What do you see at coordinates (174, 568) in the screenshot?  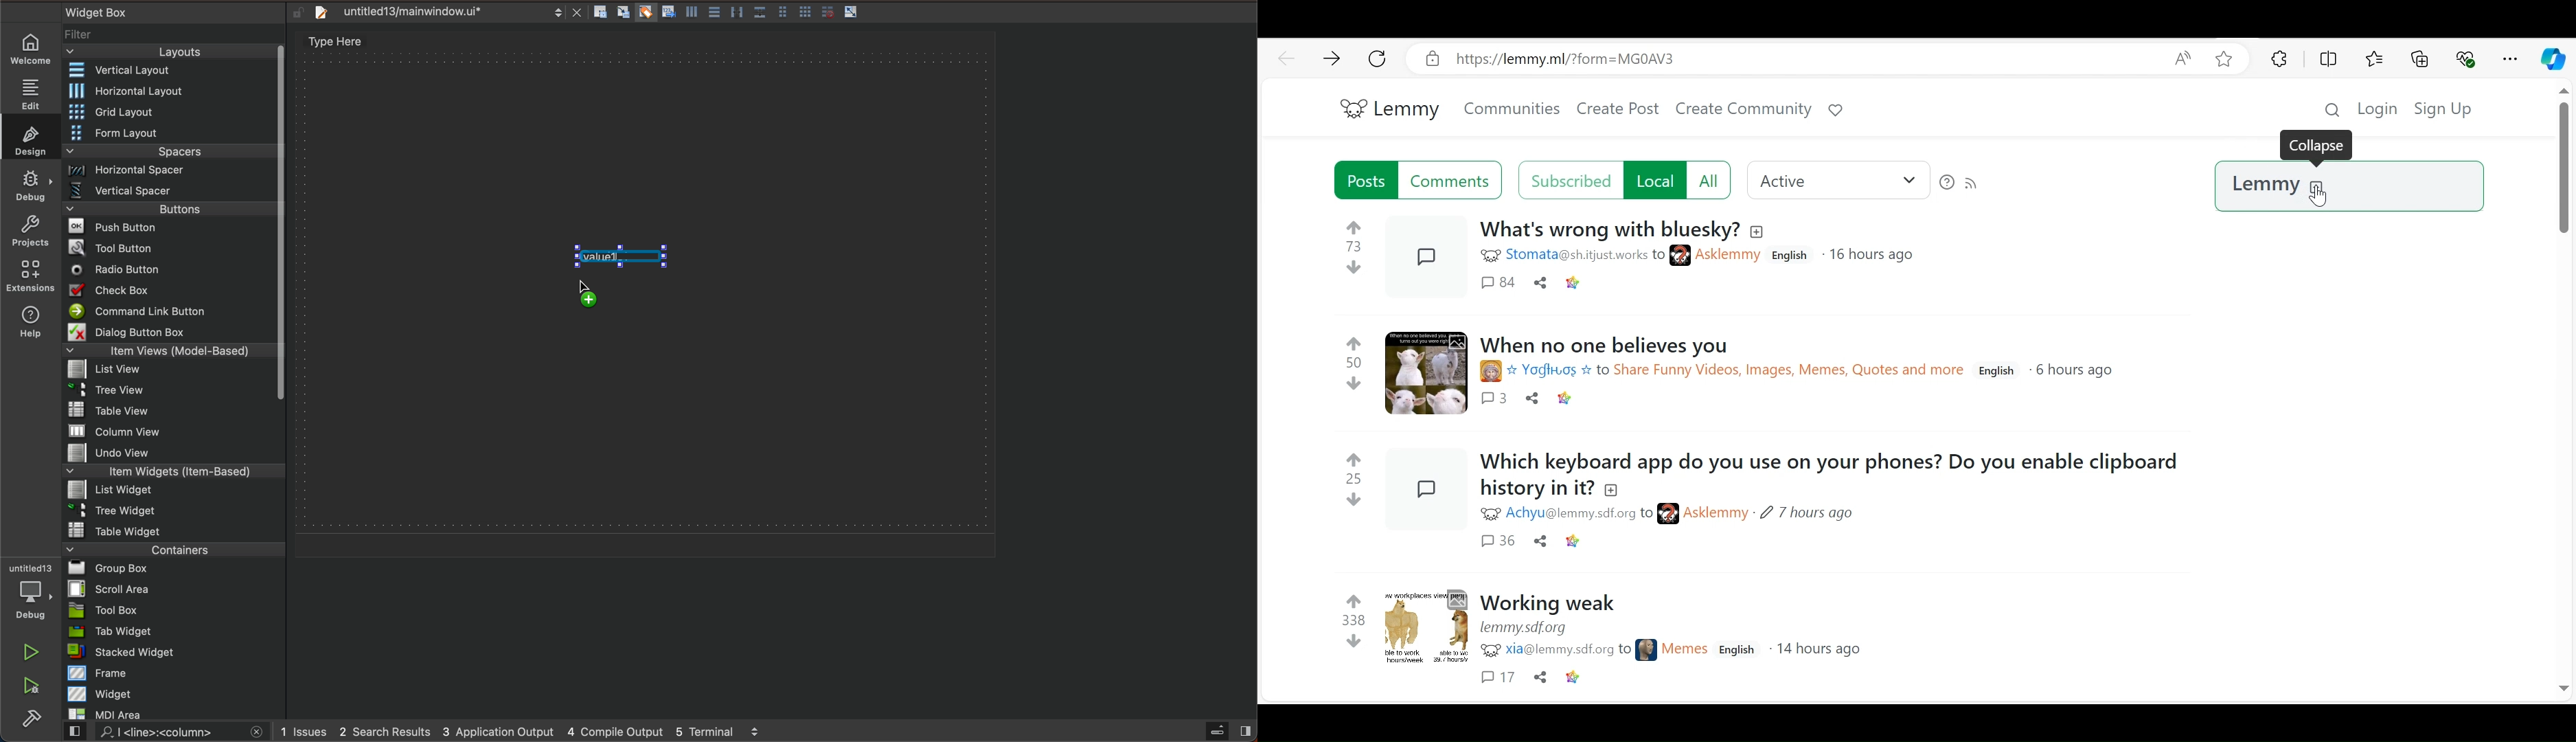 I see `group box` at bounding box center [174, 568].